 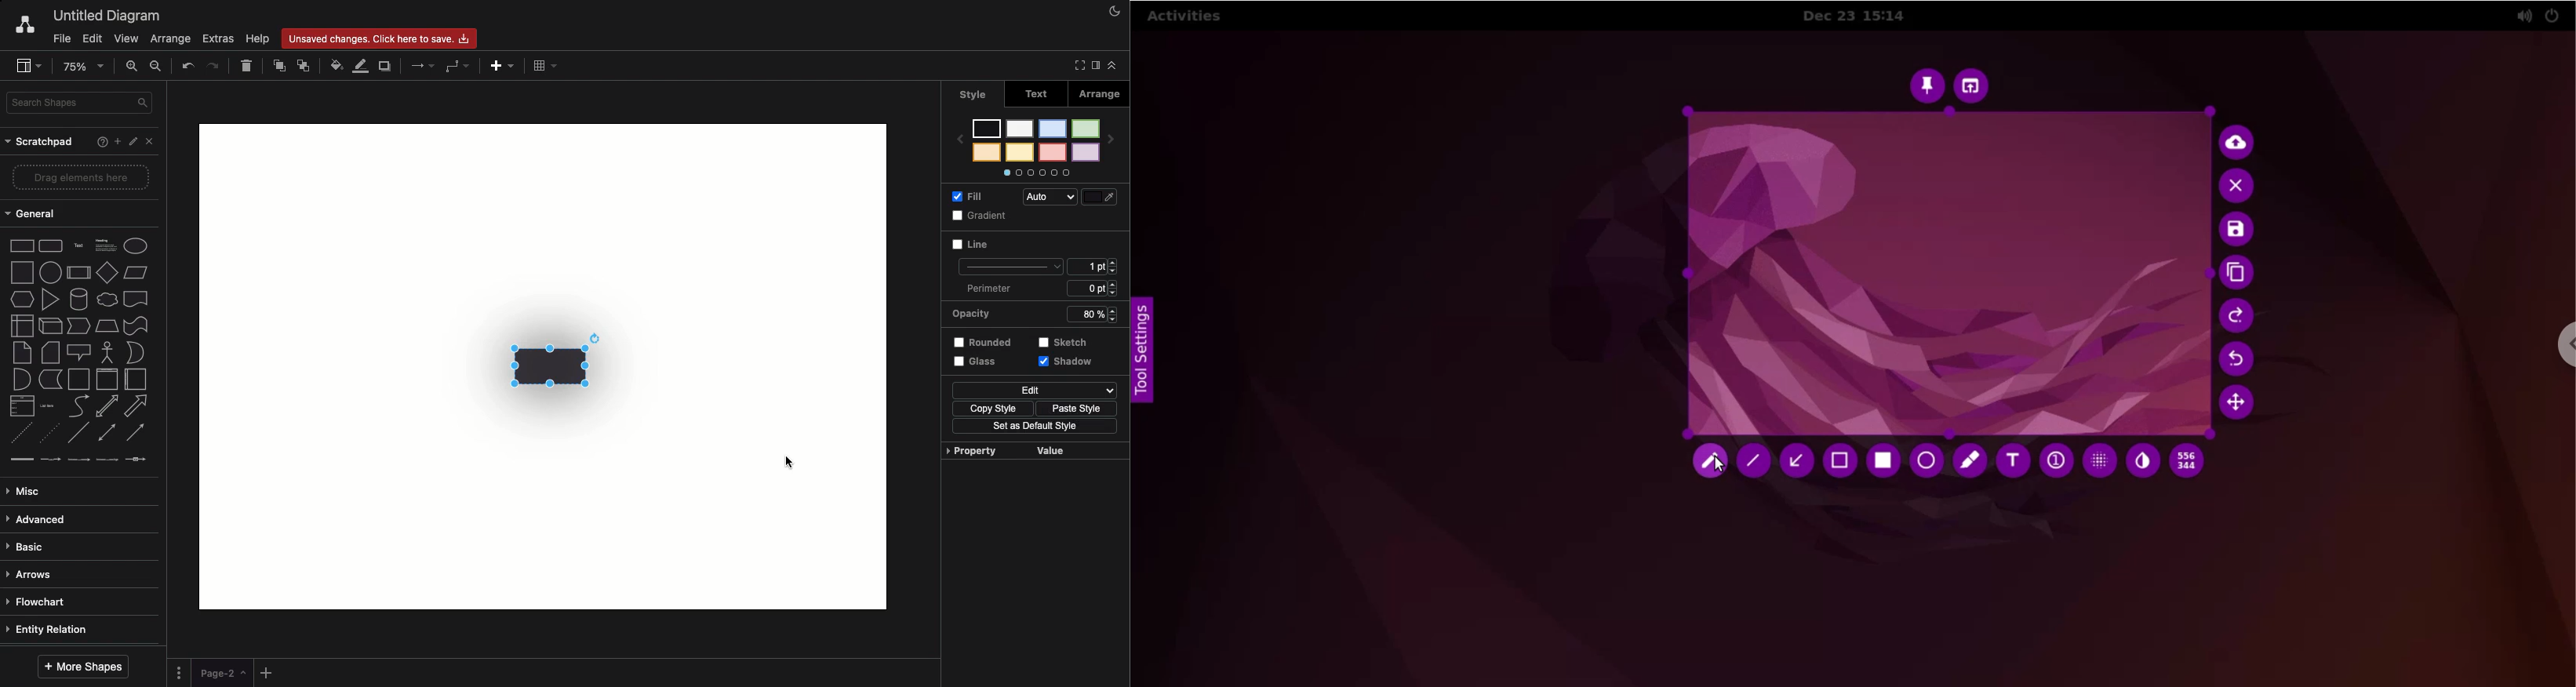 What do you see at coordinates (1109, 139) in the screenshot?
I see `next` at bounding box center [1109, 139].